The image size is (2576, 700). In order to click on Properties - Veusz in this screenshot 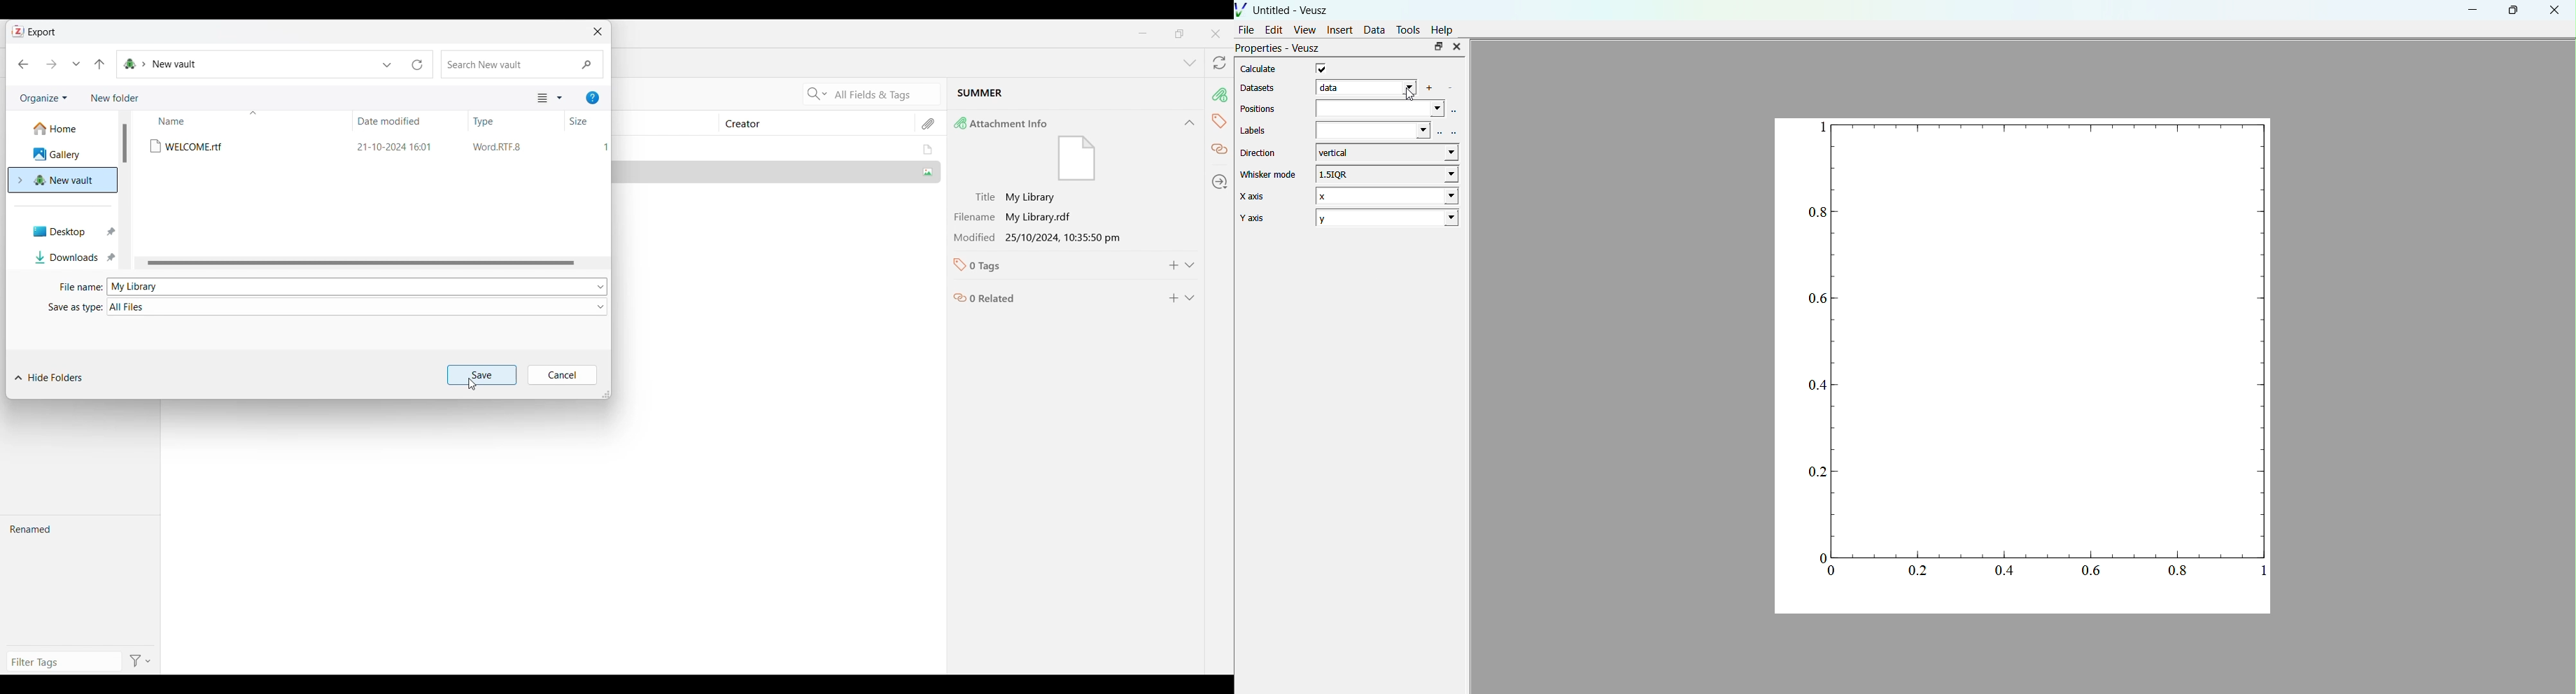, I will do `click(1280, 50)`.